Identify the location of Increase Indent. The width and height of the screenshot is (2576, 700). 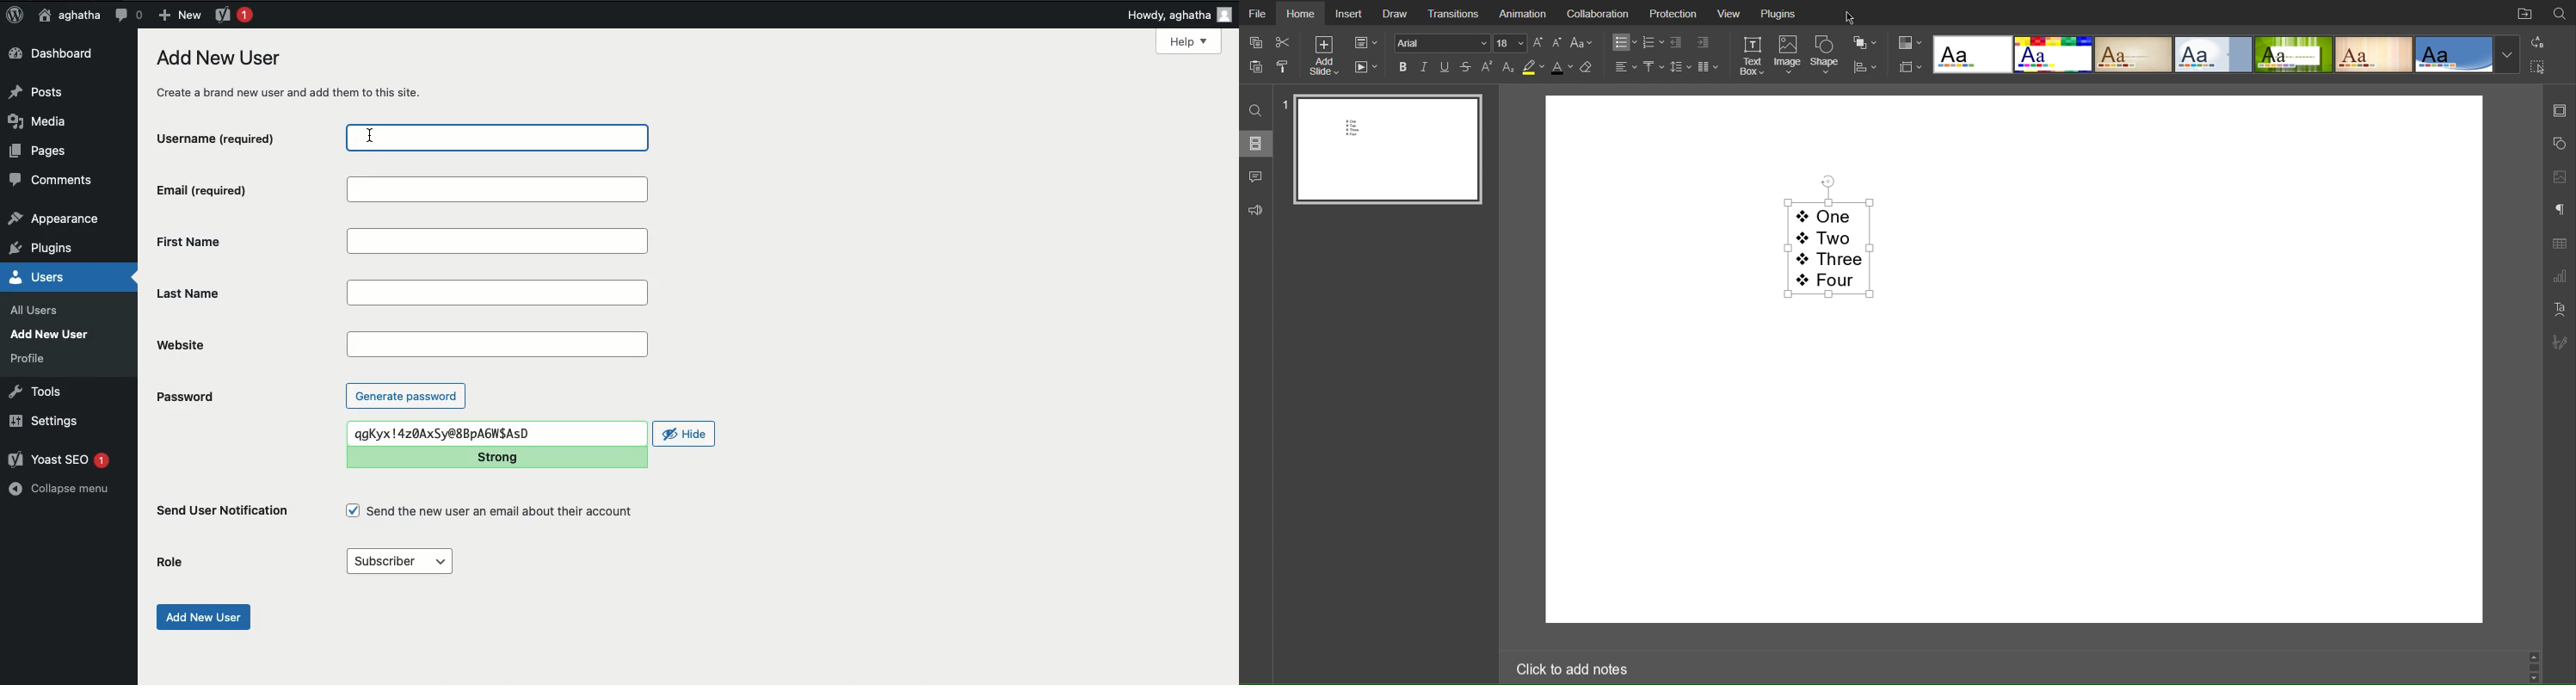
(1701, 43).